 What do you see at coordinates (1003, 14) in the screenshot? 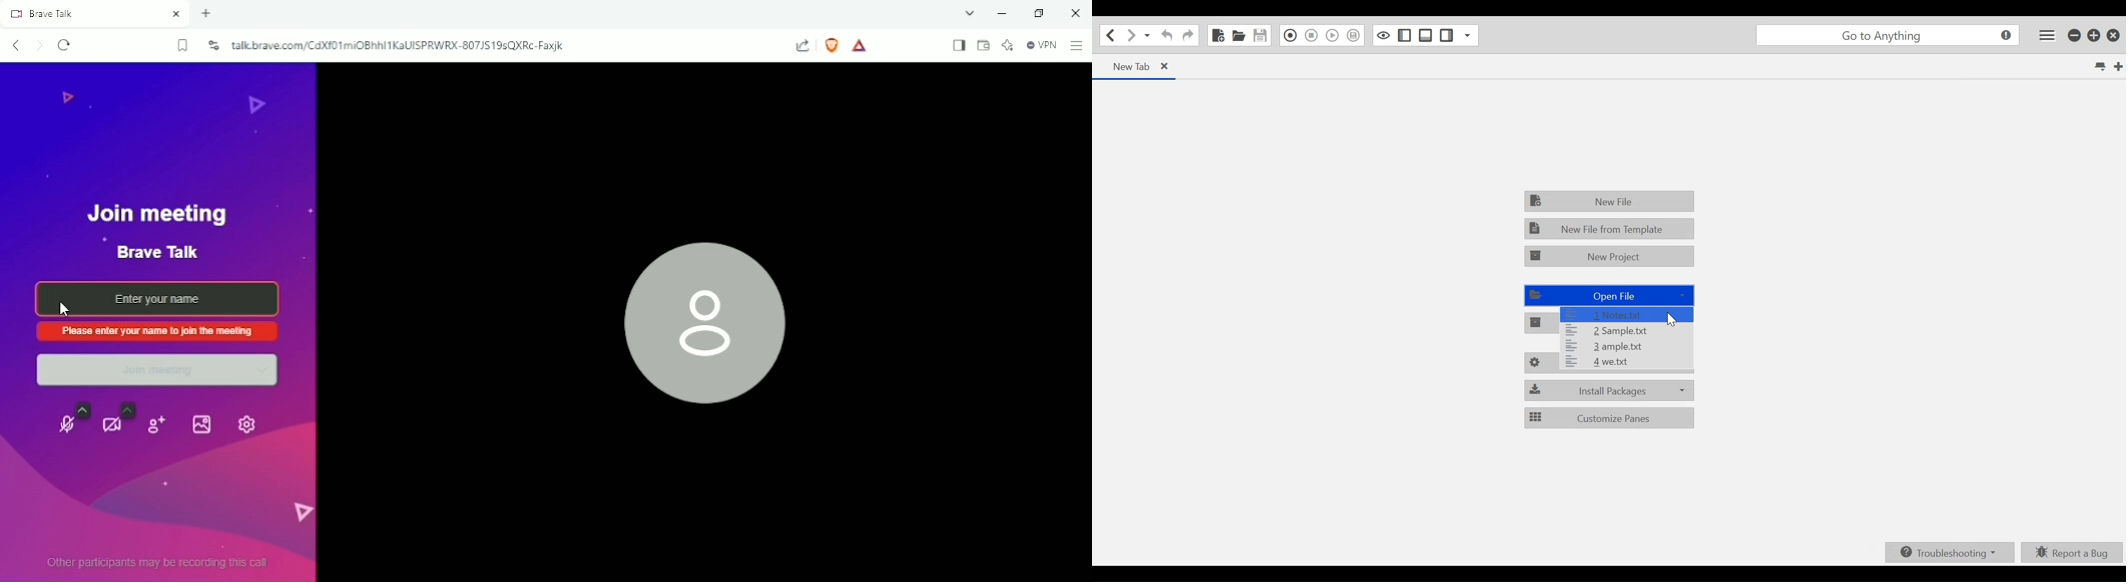
I see `Minimize` at bounding box center [1003, 14].